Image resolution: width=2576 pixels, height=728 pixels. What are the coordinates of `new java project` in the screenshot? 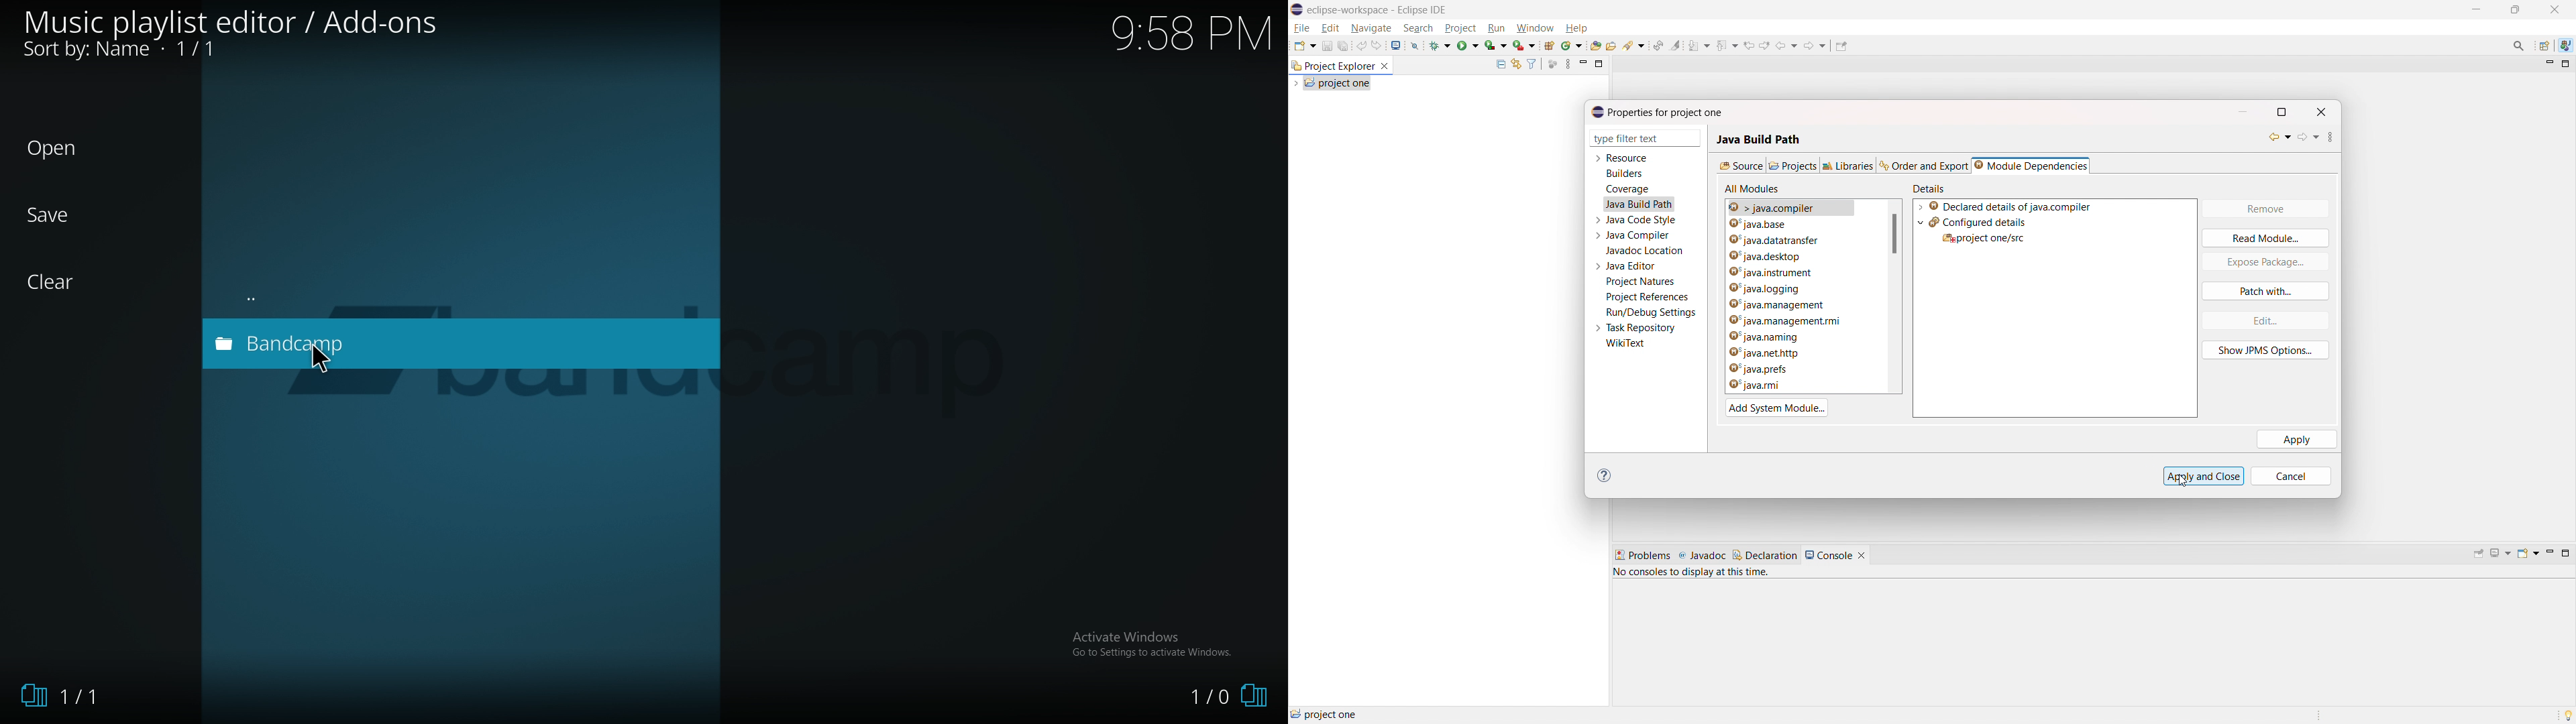 It's located at (1548, 46).